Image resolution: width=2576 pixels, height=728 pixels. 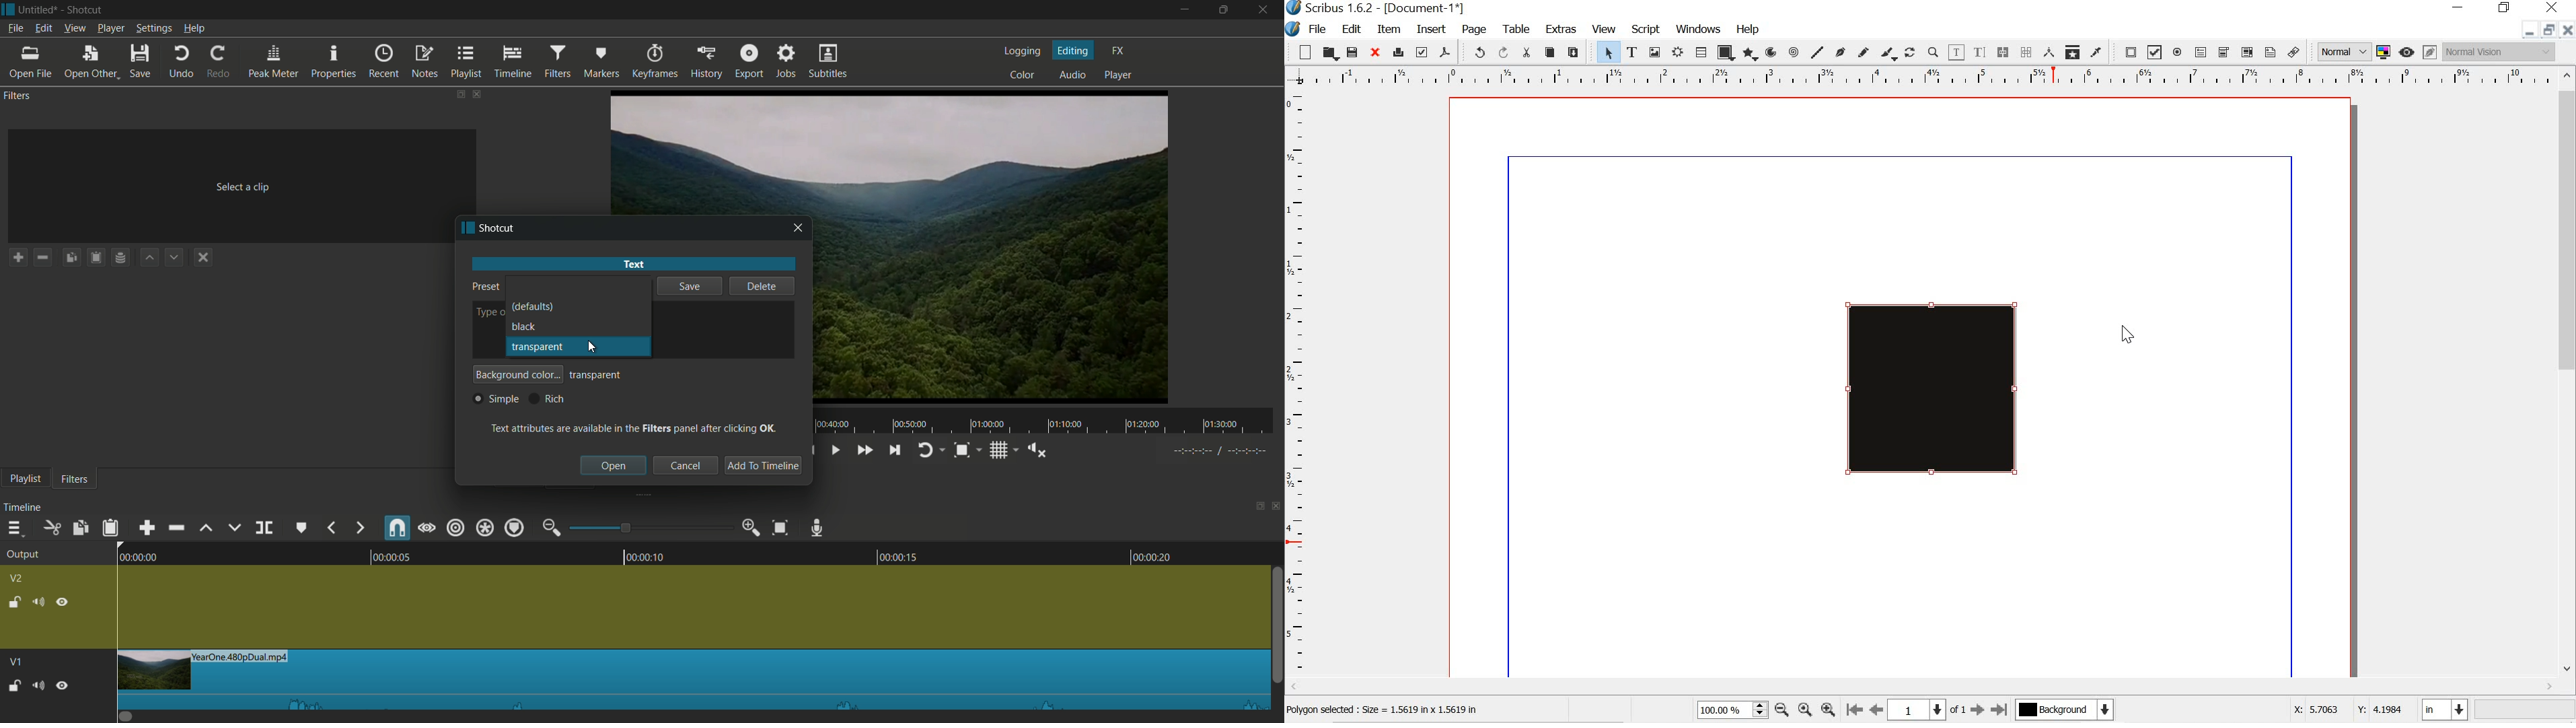 I want to click on timeline menu, so click(x=13, y=528).